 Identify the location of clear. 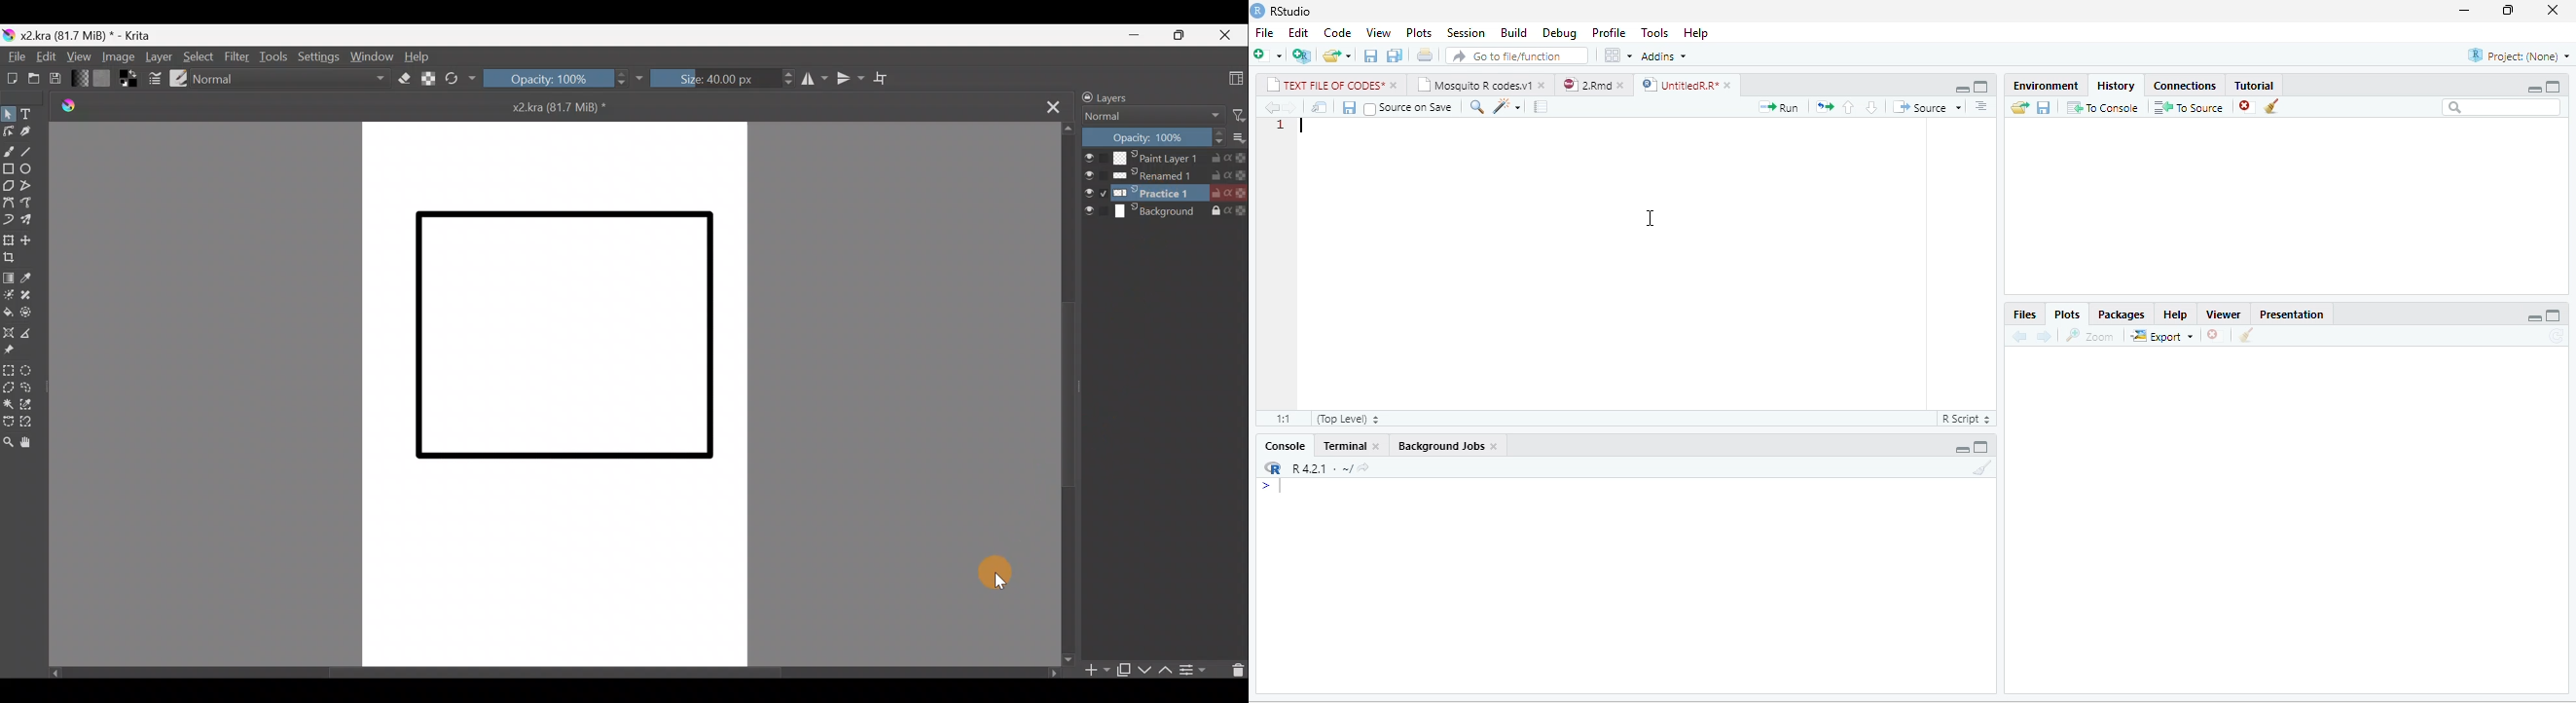
(2272, 106).